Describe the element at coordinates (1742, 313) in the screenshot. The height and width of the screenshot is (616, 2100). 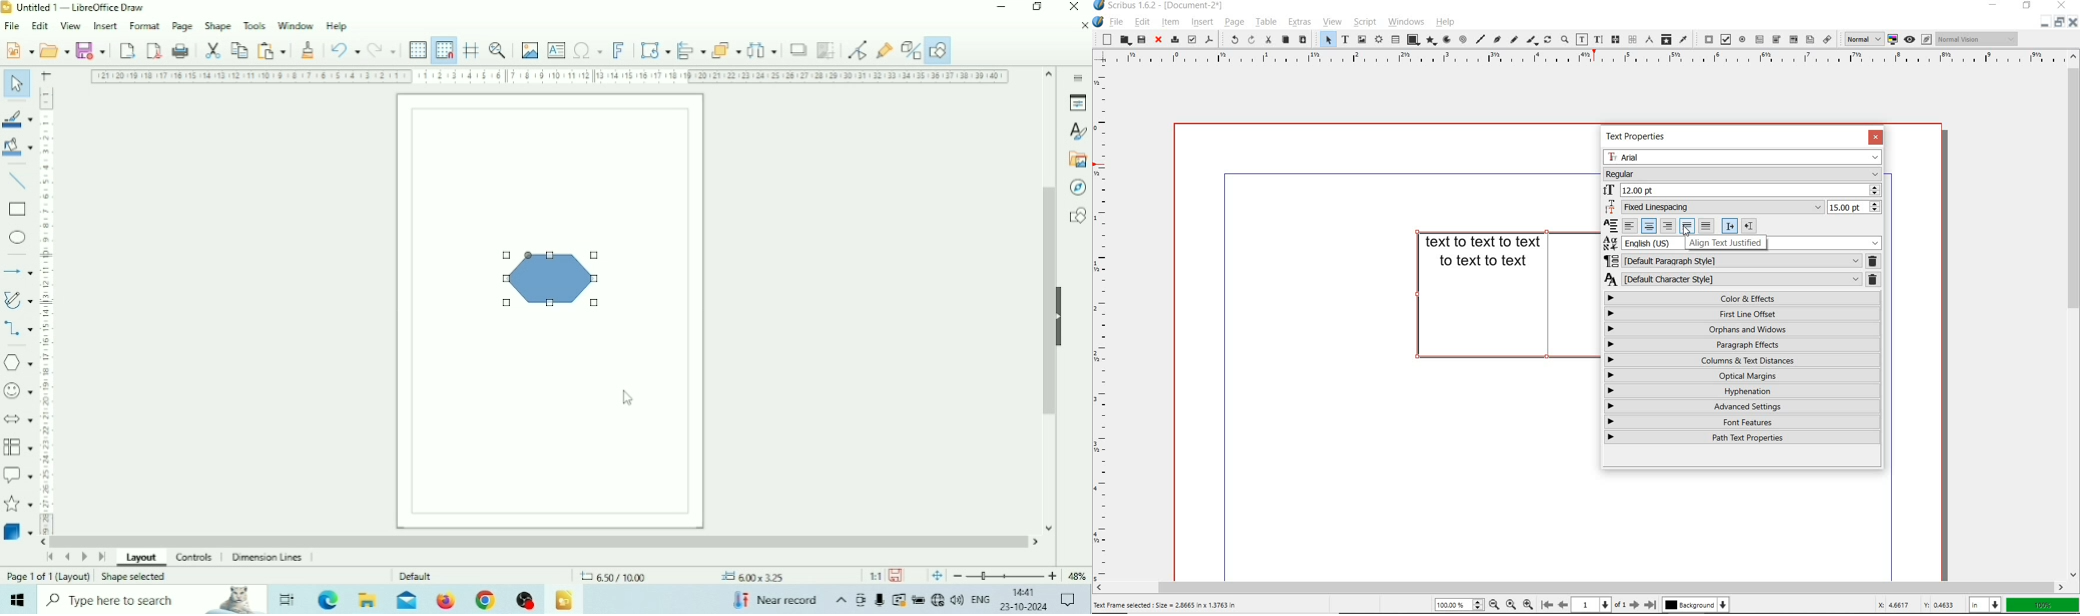
I see `FIRST LINE OFFSET` at that location.